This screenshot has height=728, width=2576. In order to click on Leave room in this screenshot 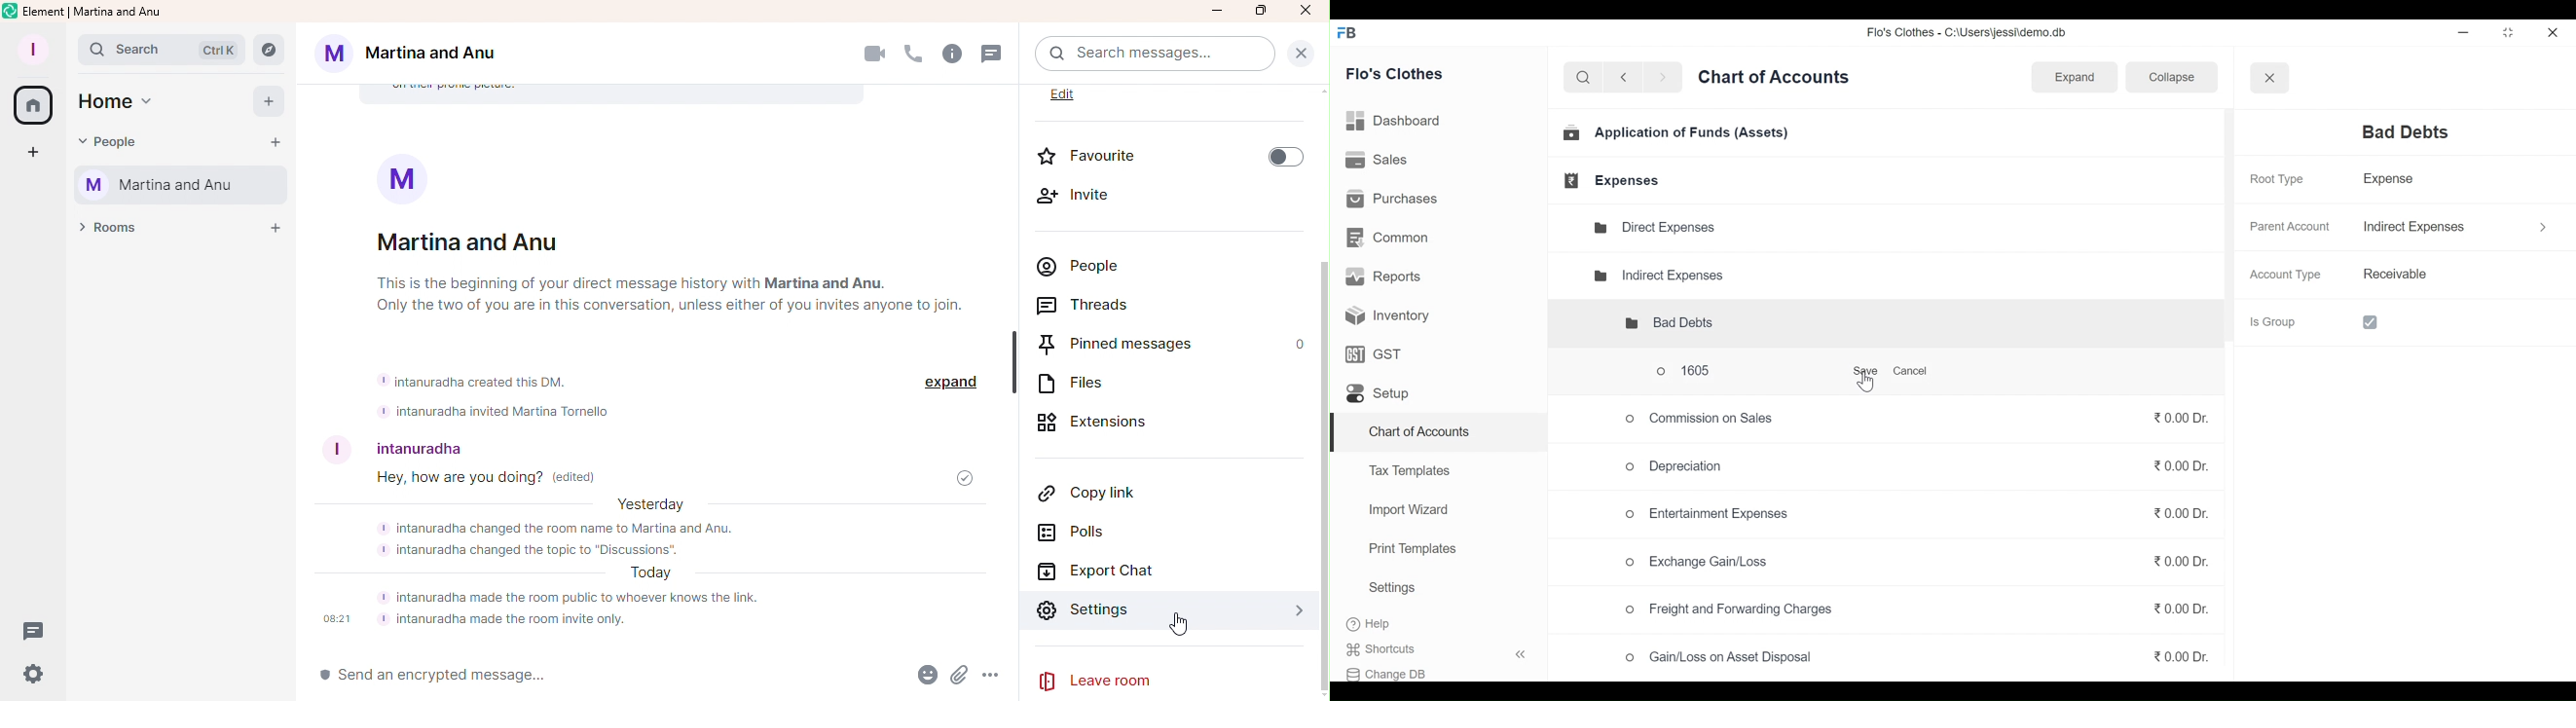, I will do `click(1178, 679)`.